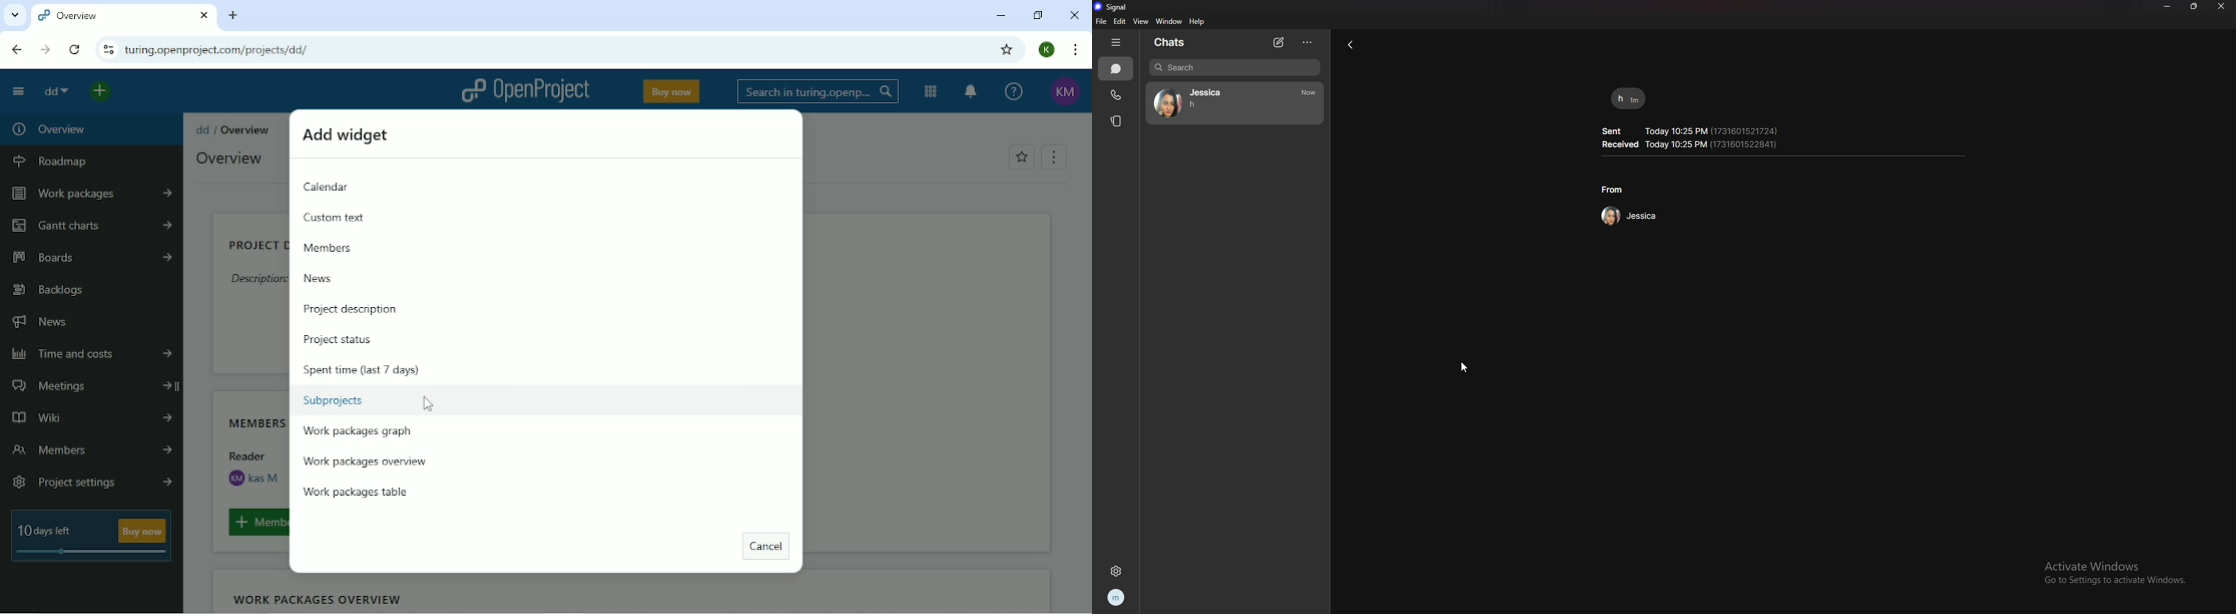  Describe the element at coordinates (930, 91) in the screenshot. I see `Modules` at that location.